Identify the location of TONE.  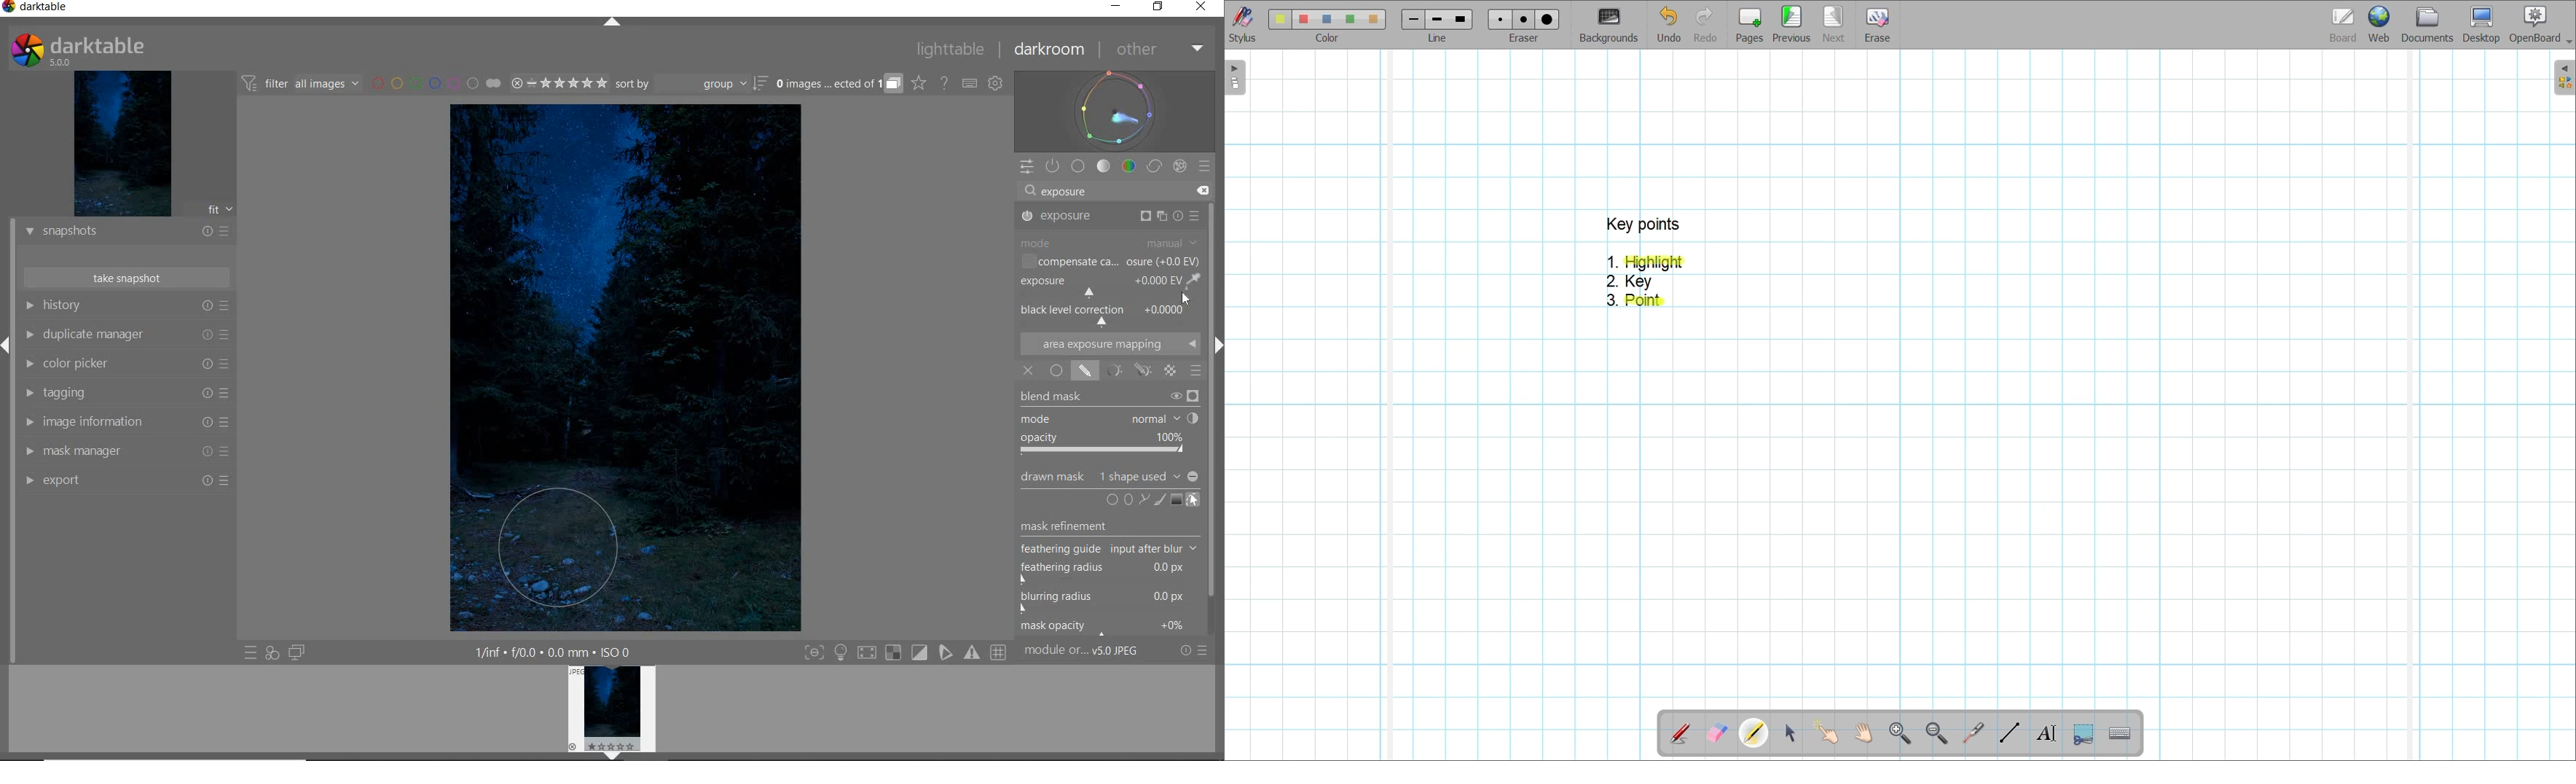
(1103, 167).